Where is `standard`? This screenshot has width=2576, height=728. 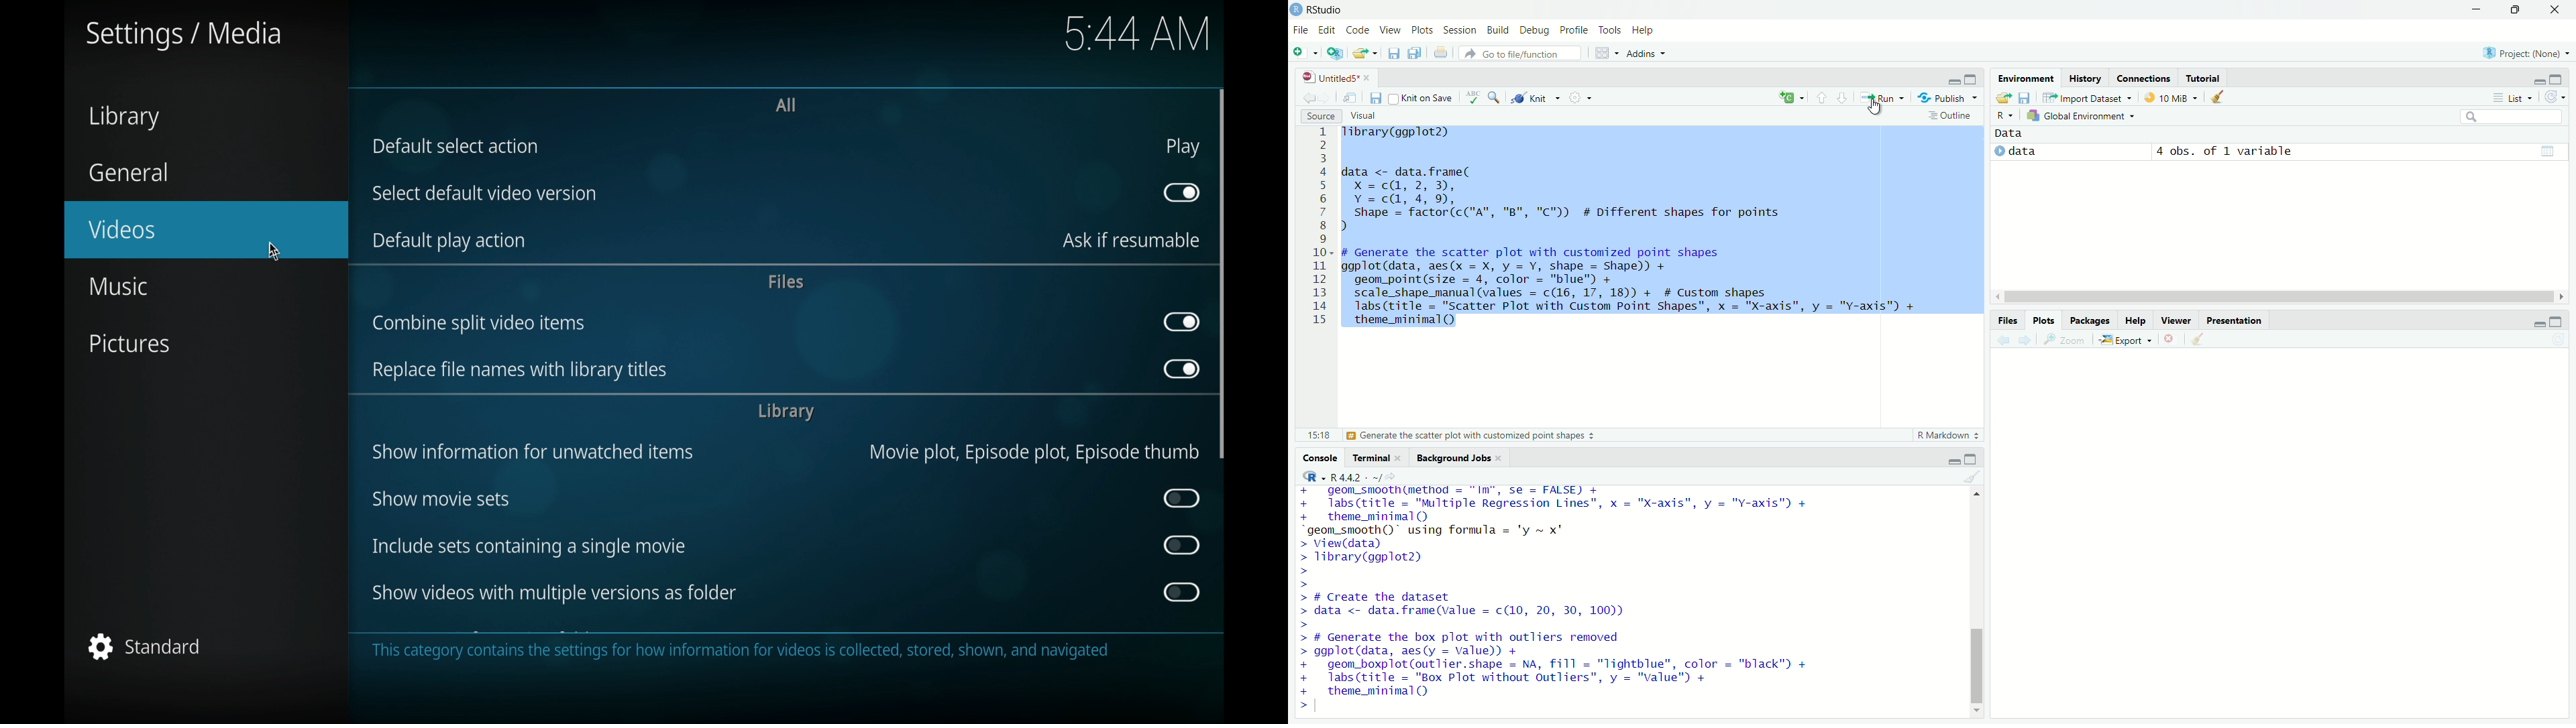 standard is located at coordinates (145, 646).